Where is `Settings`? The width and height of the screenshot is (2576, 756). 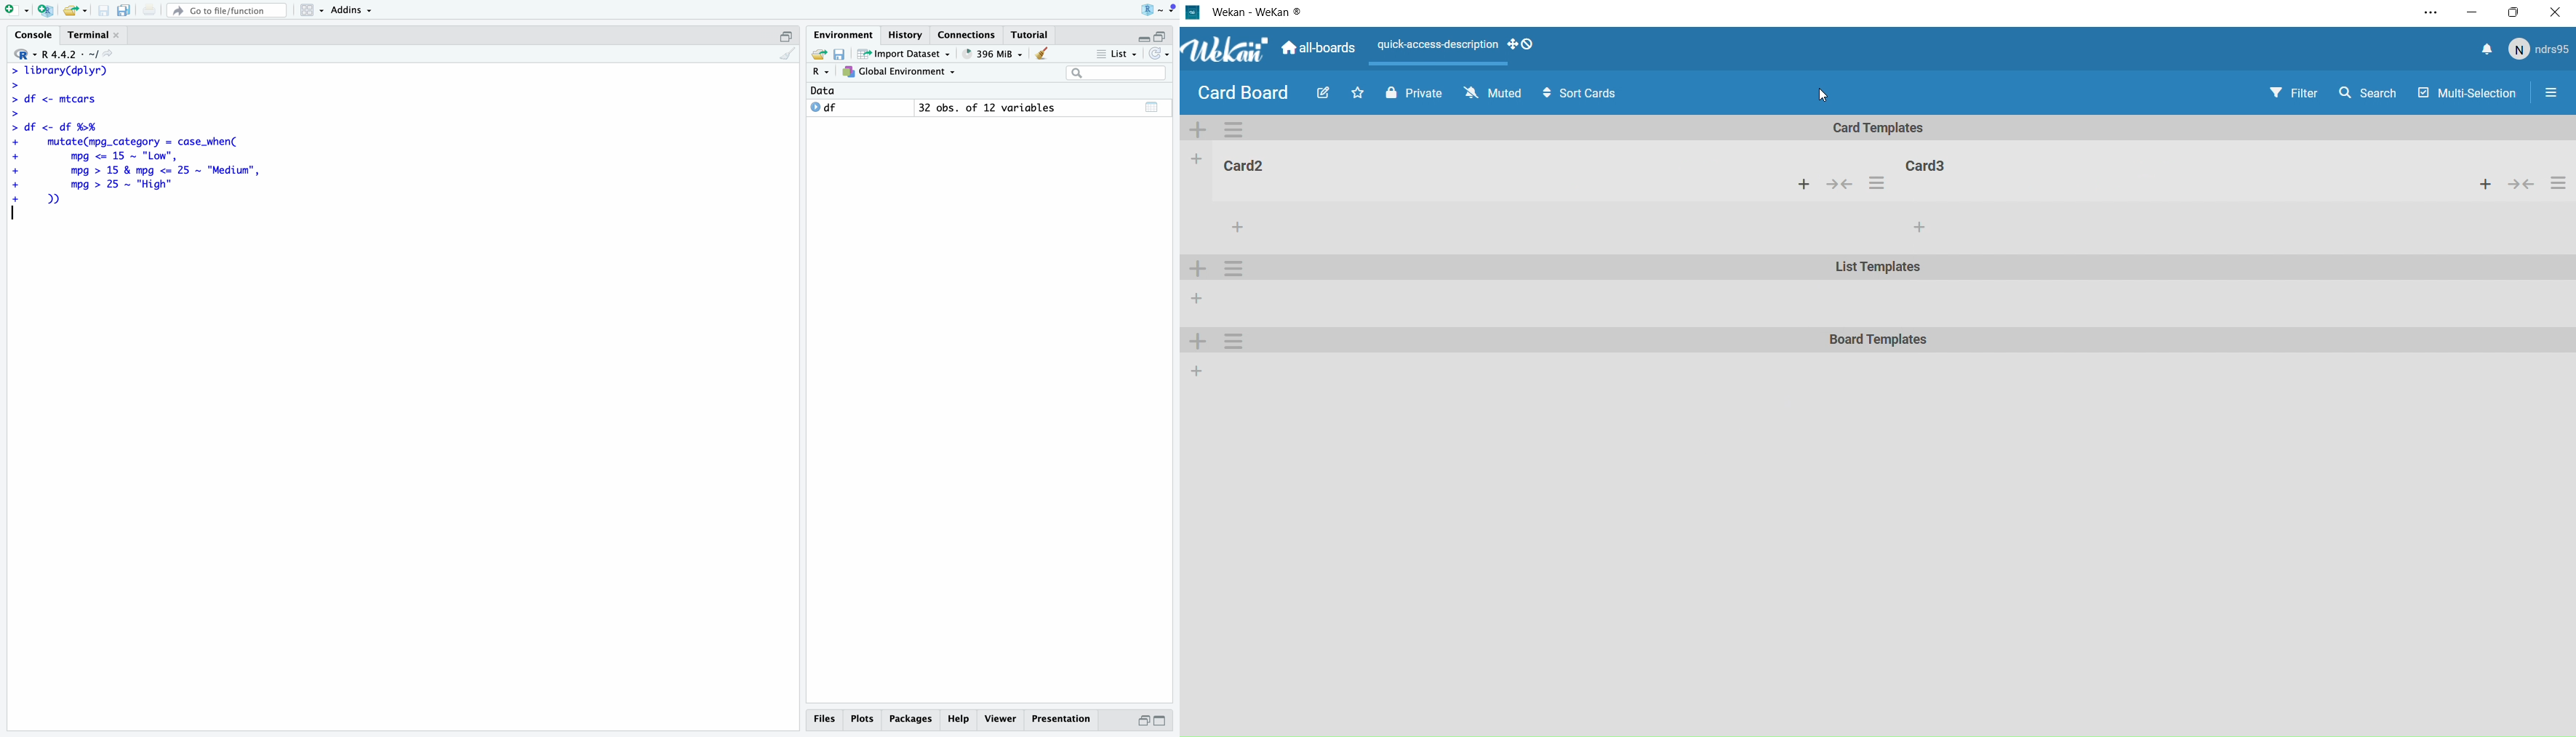 Settings is located at coordinates (2552, 97).